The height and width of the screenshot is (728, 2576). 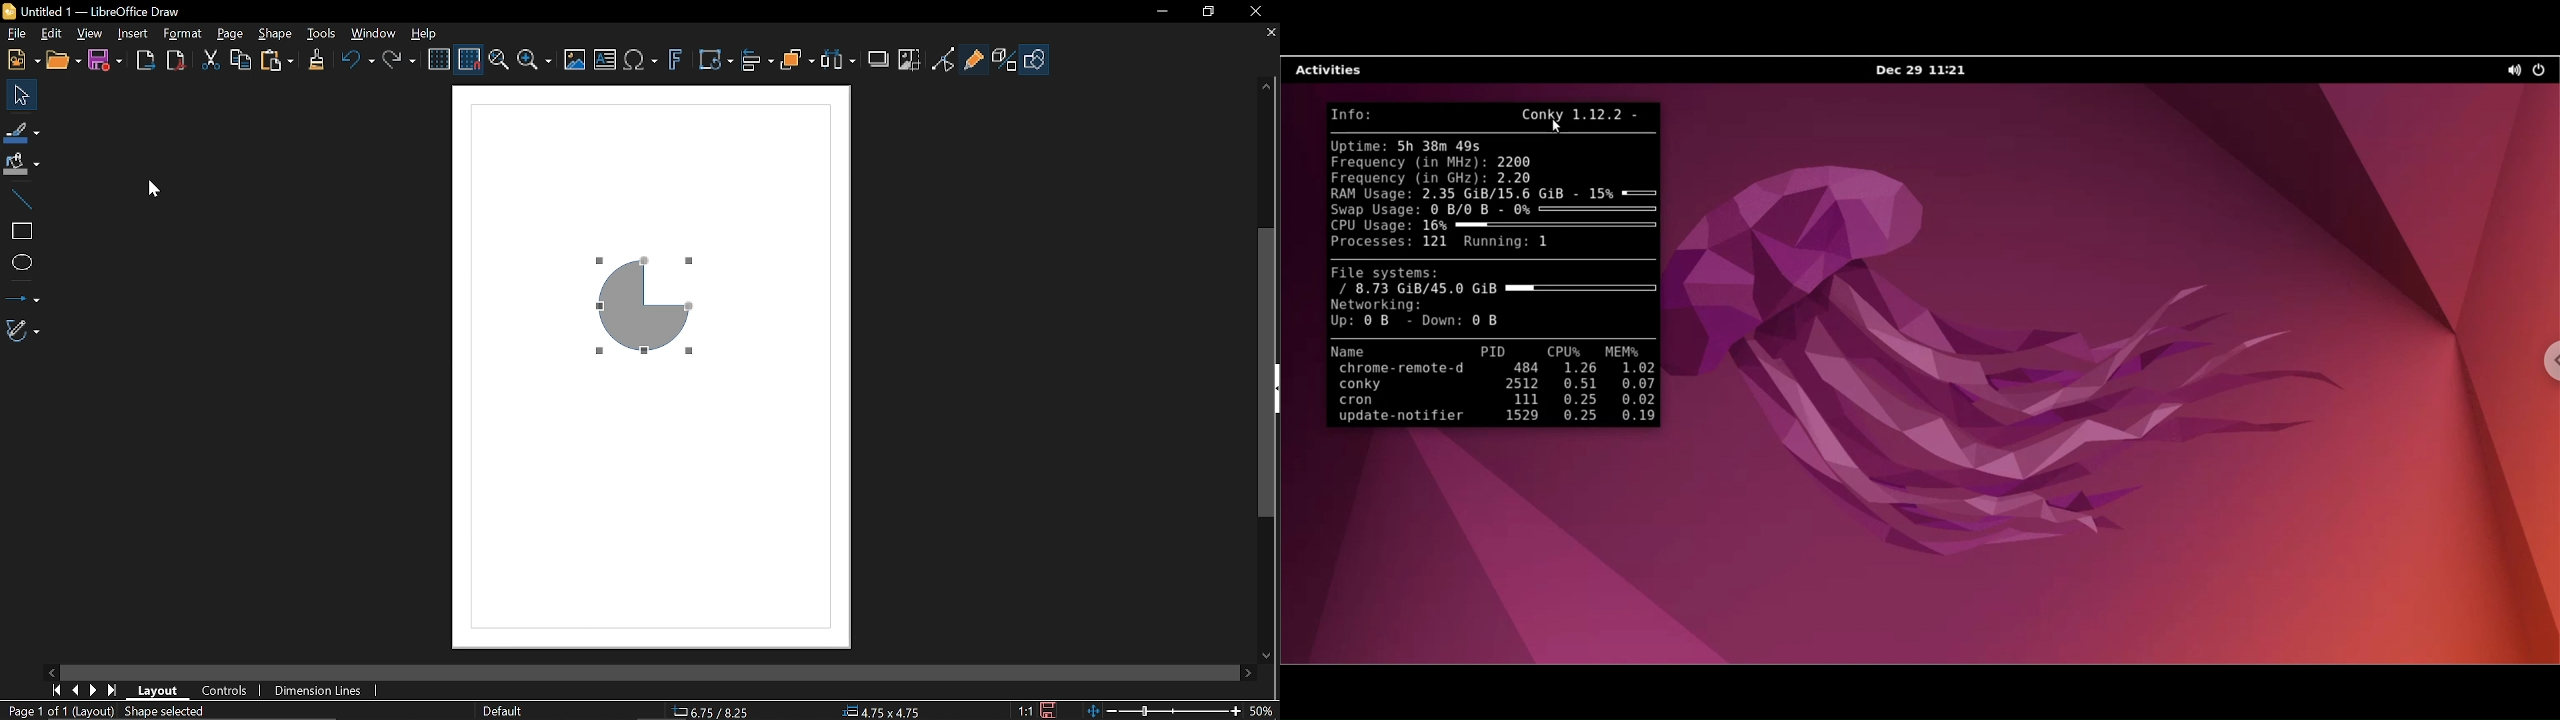 I want to click on help, so click(x=427, y=34).